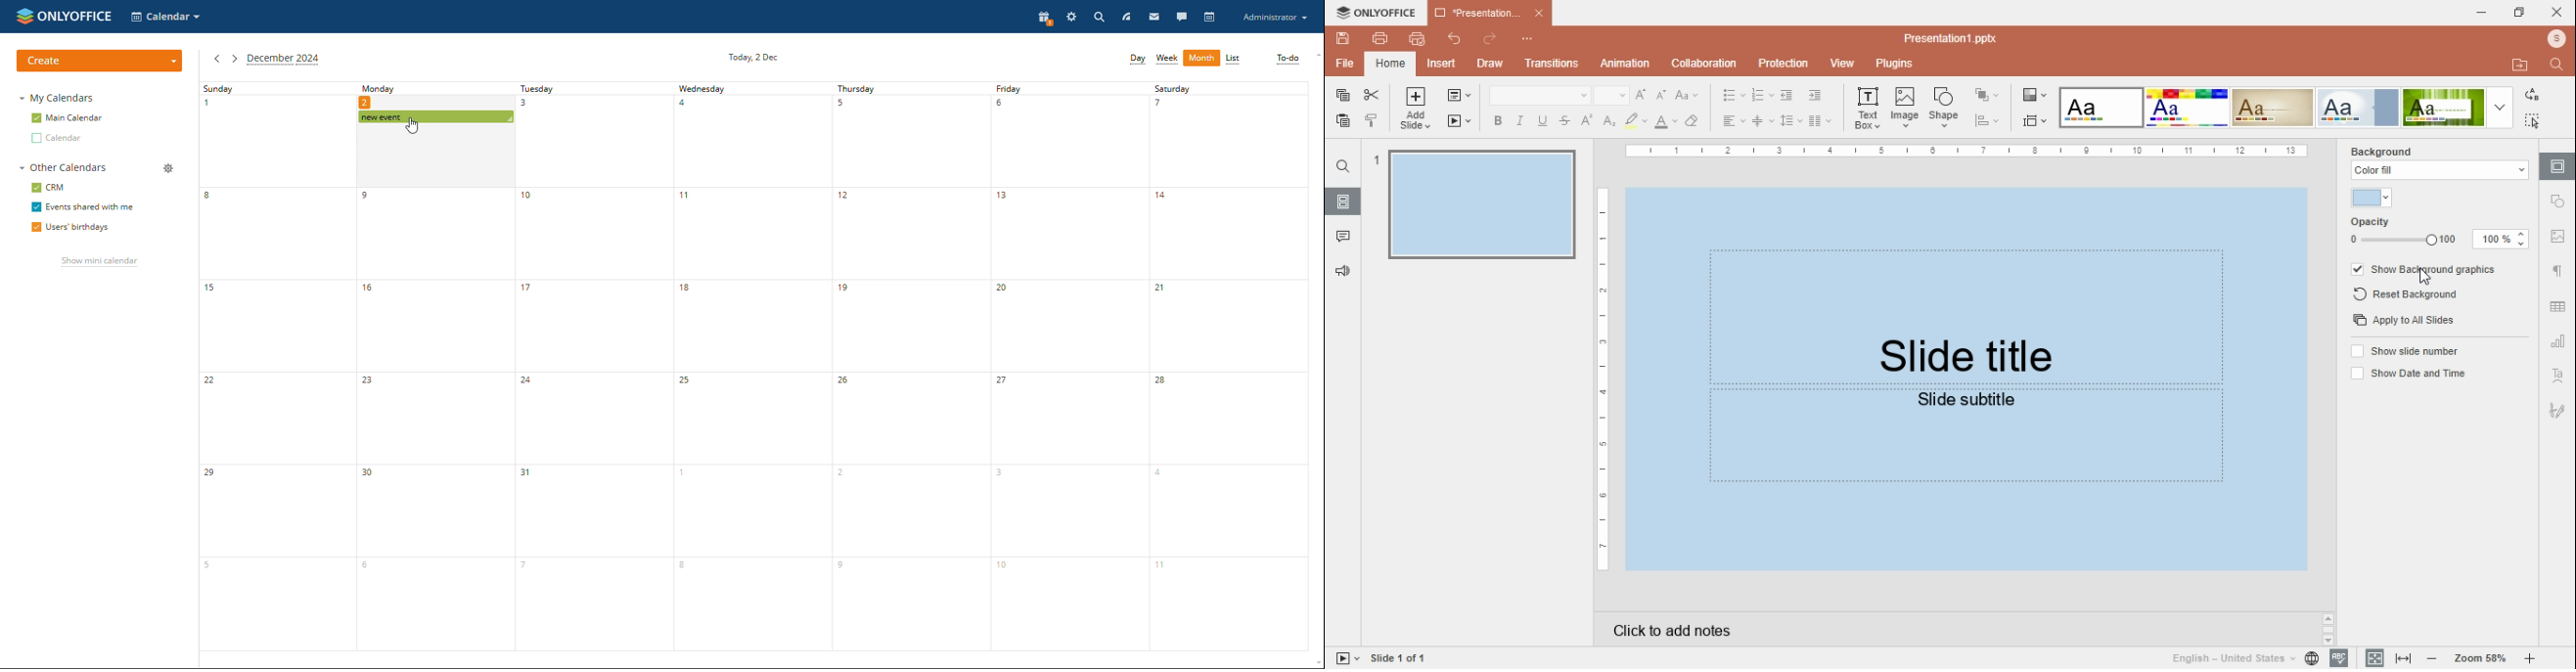  Describe the element at coordinates (436, 366) in the screenshot. I see `monday` at that location.